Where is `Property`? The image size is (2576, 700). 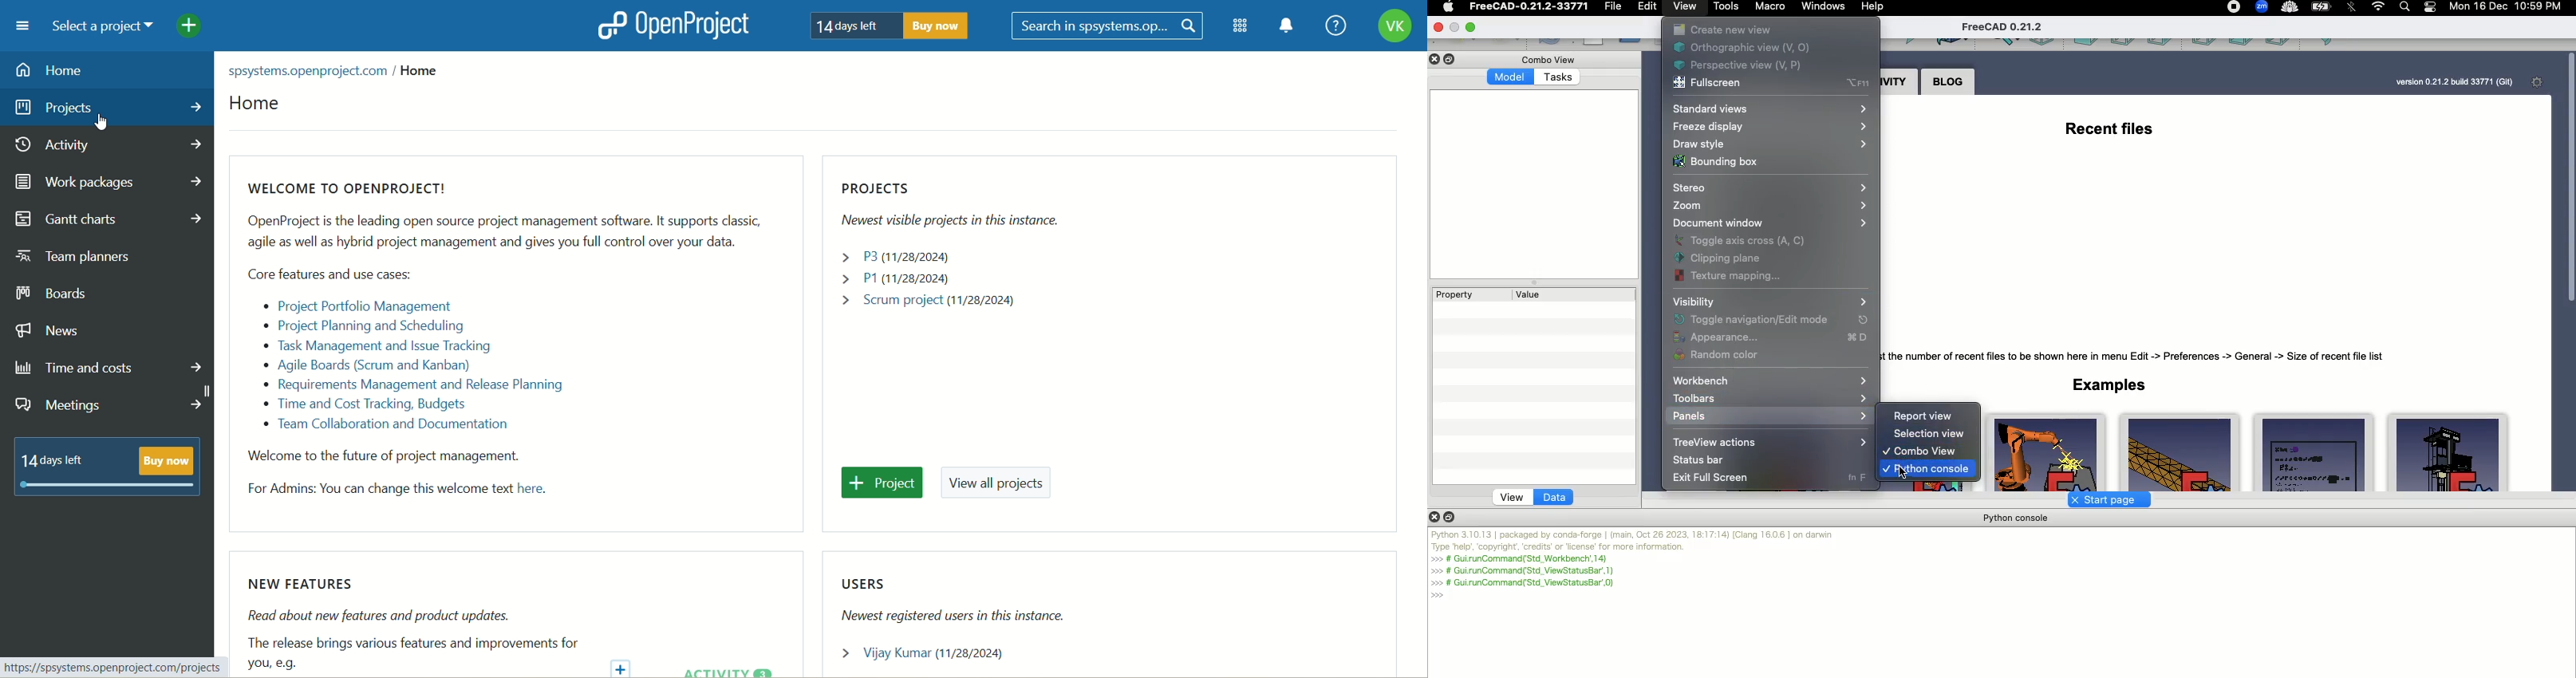 Property is located at coordinates (1456, 294).